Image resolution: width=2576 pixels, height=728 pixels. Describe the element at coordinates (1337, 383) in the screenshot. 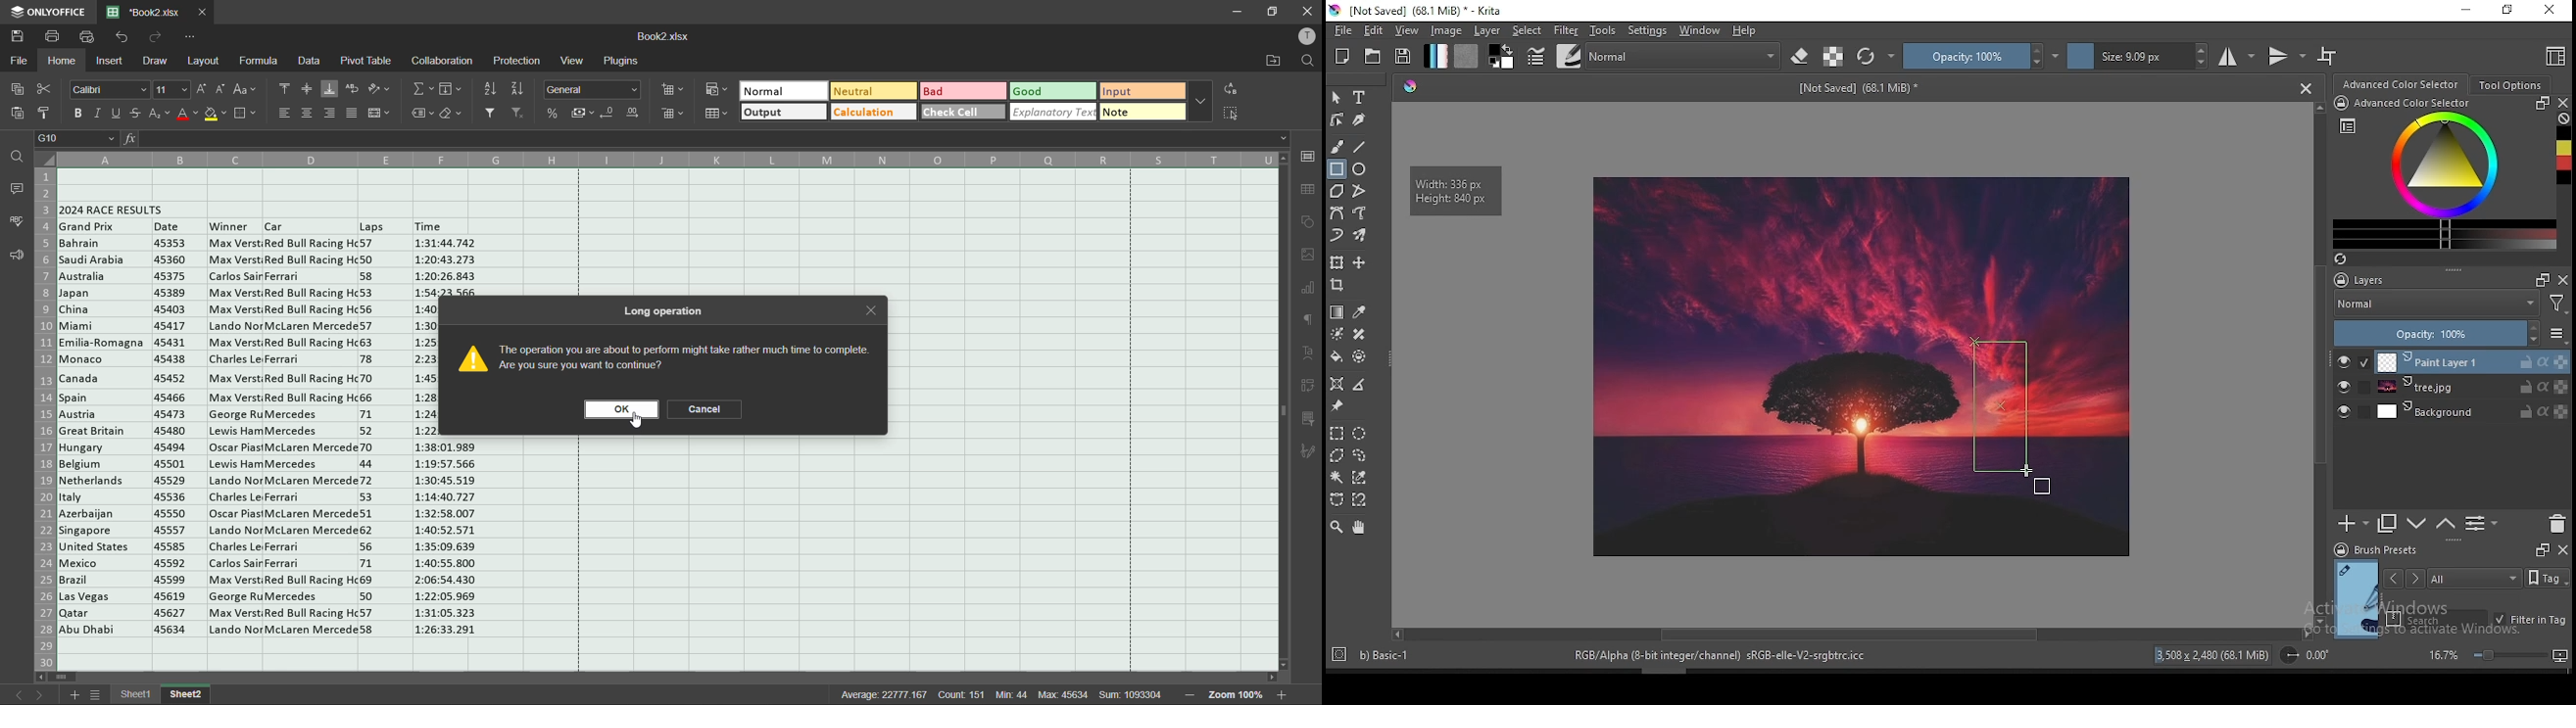

I see `assistant tool` at that location.